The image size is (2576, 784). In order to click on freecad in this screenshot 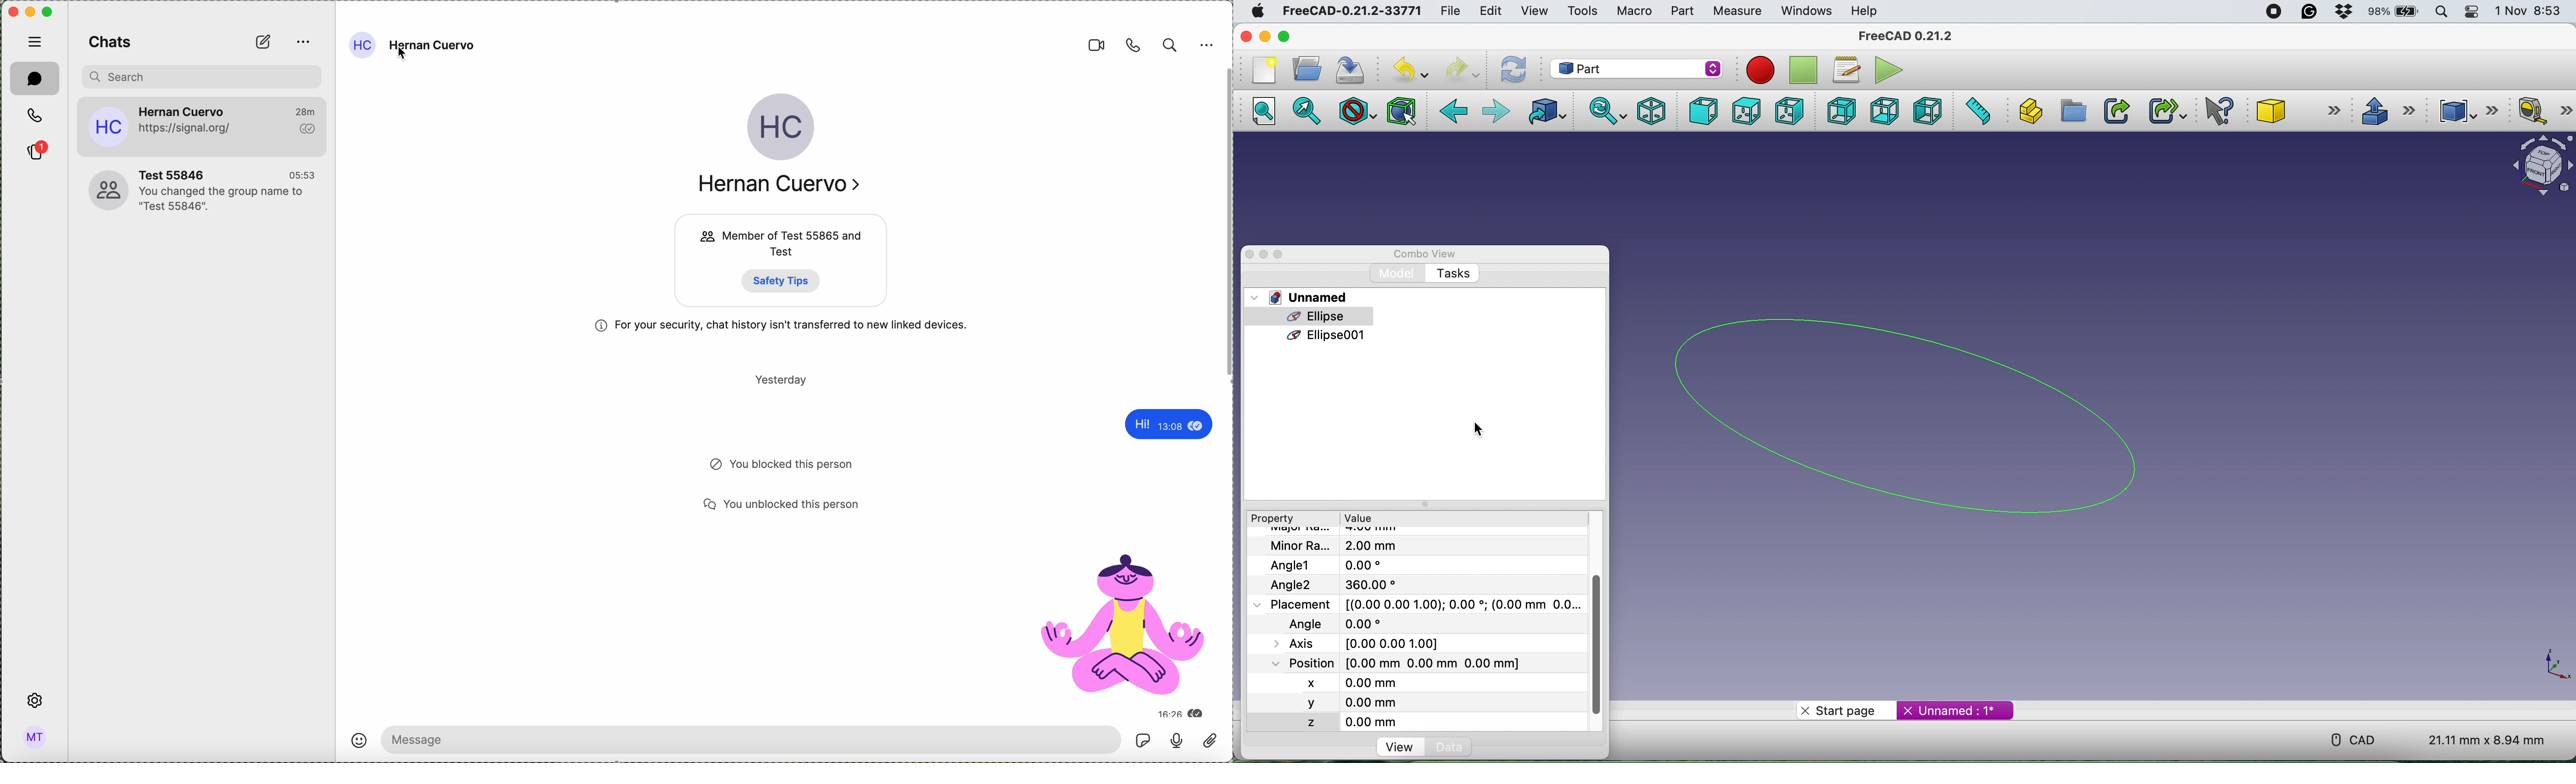, I will do `click(1350, 12)`.